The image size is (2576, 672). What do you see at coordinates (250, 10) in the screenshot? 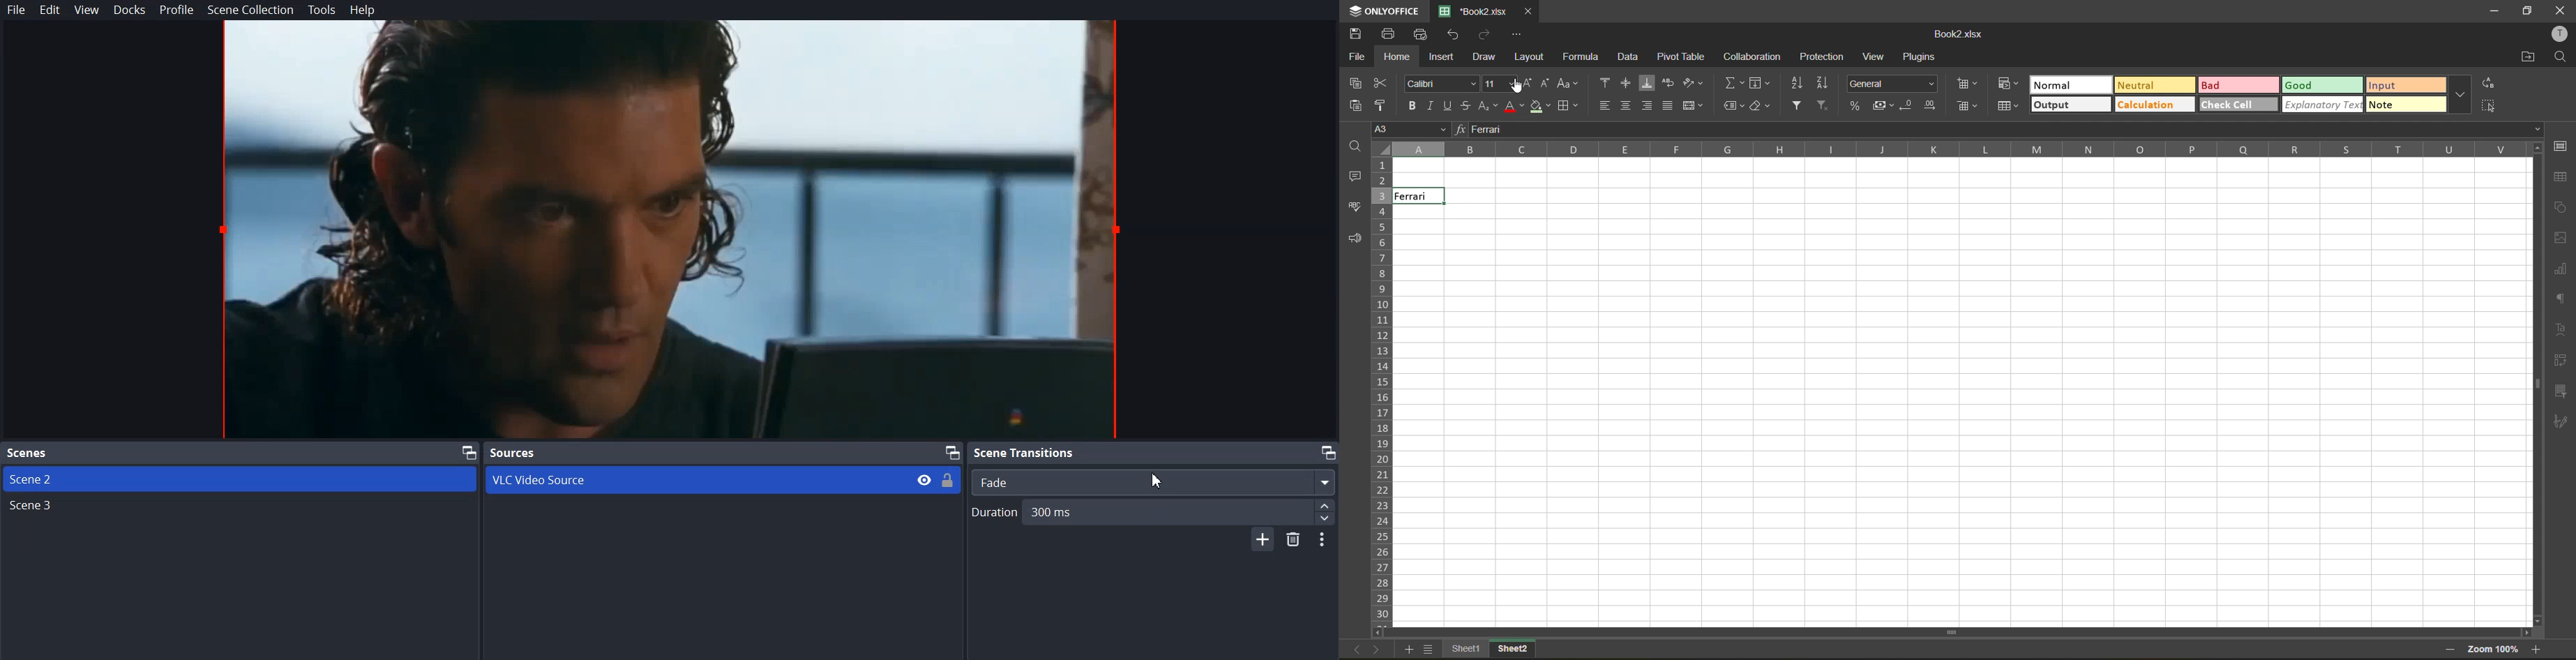
I see `Scene Collection` at bounding box center [250, 10].